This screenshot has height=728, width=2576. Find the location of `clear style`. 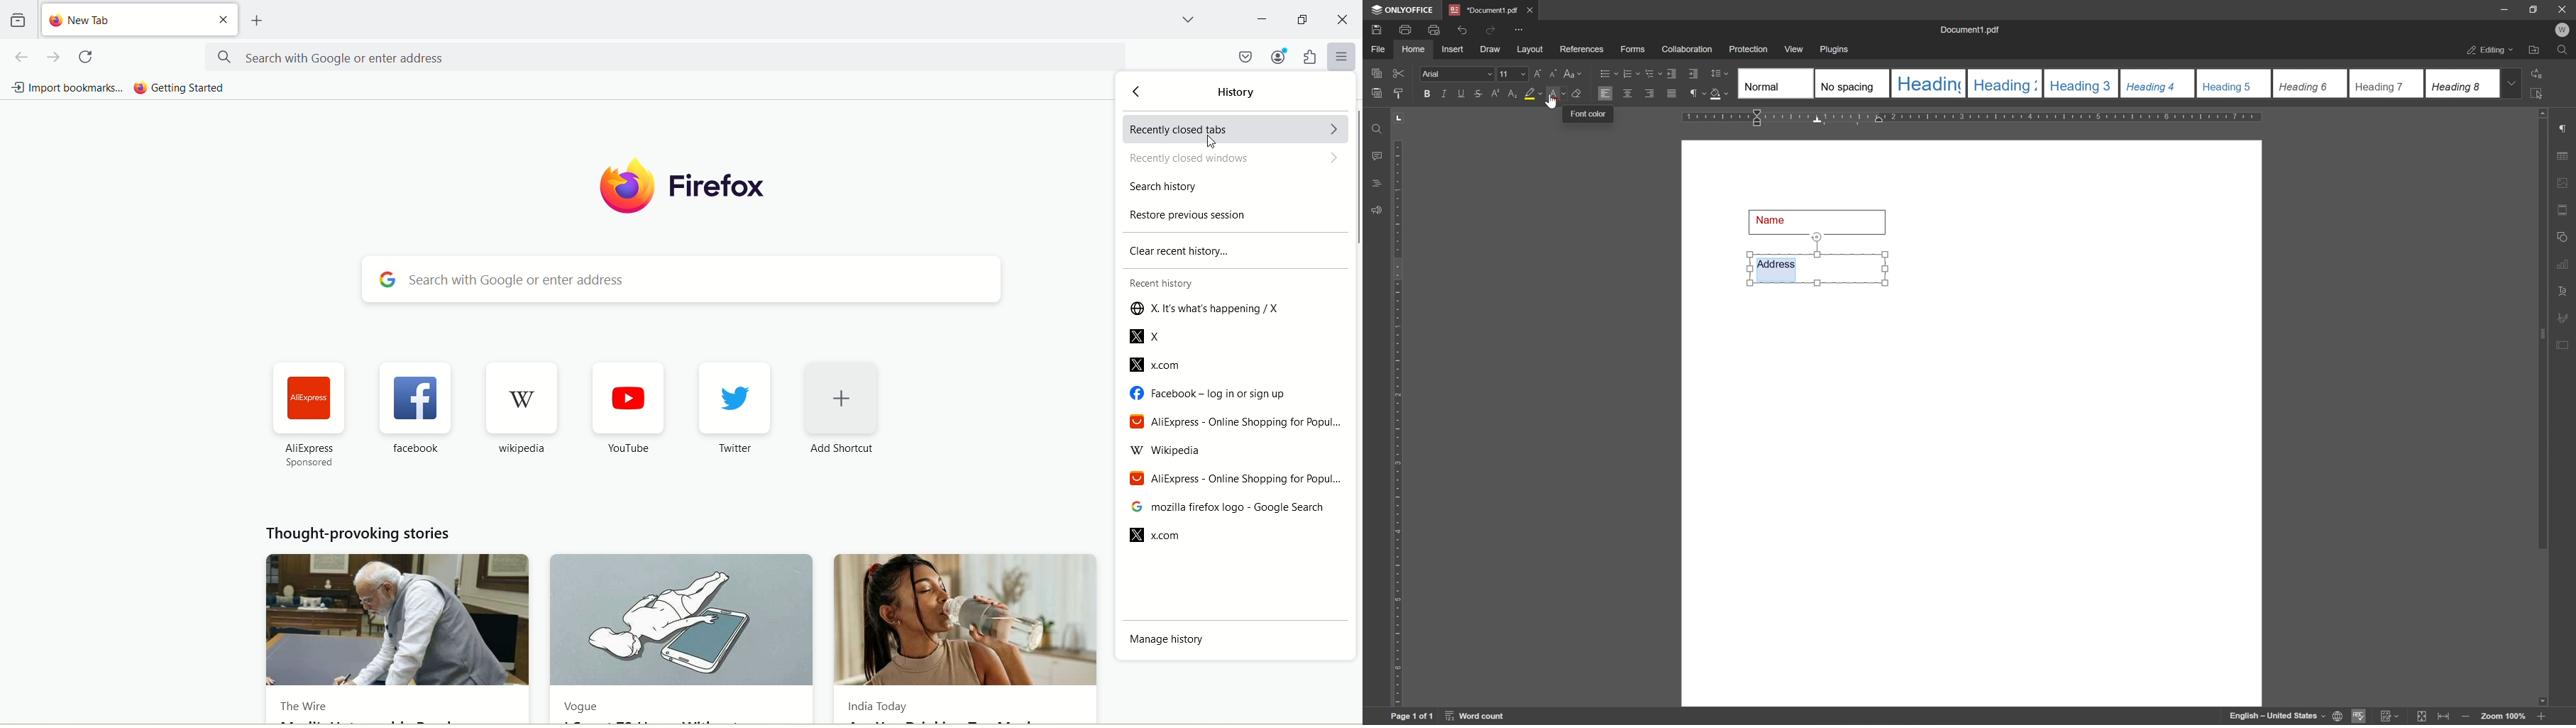

clear style is located at coordinates (1579, 94).